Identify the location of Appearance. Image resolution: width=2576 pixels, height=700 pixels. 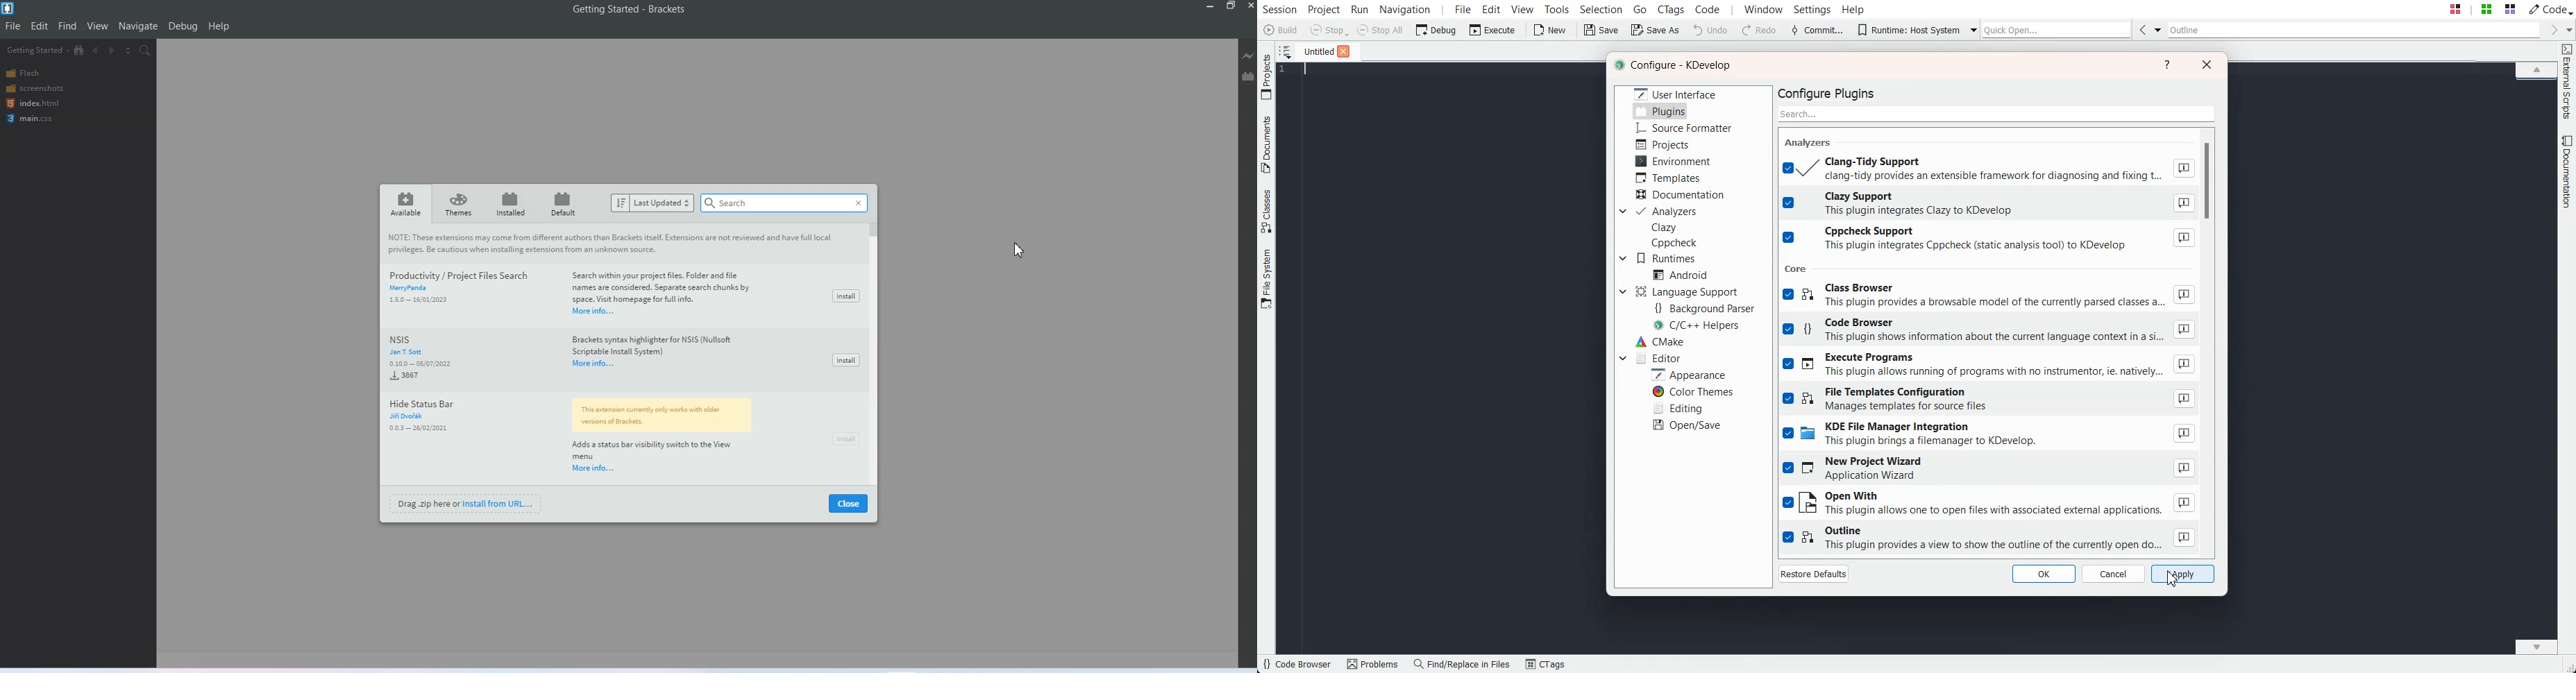
(1687, 374).